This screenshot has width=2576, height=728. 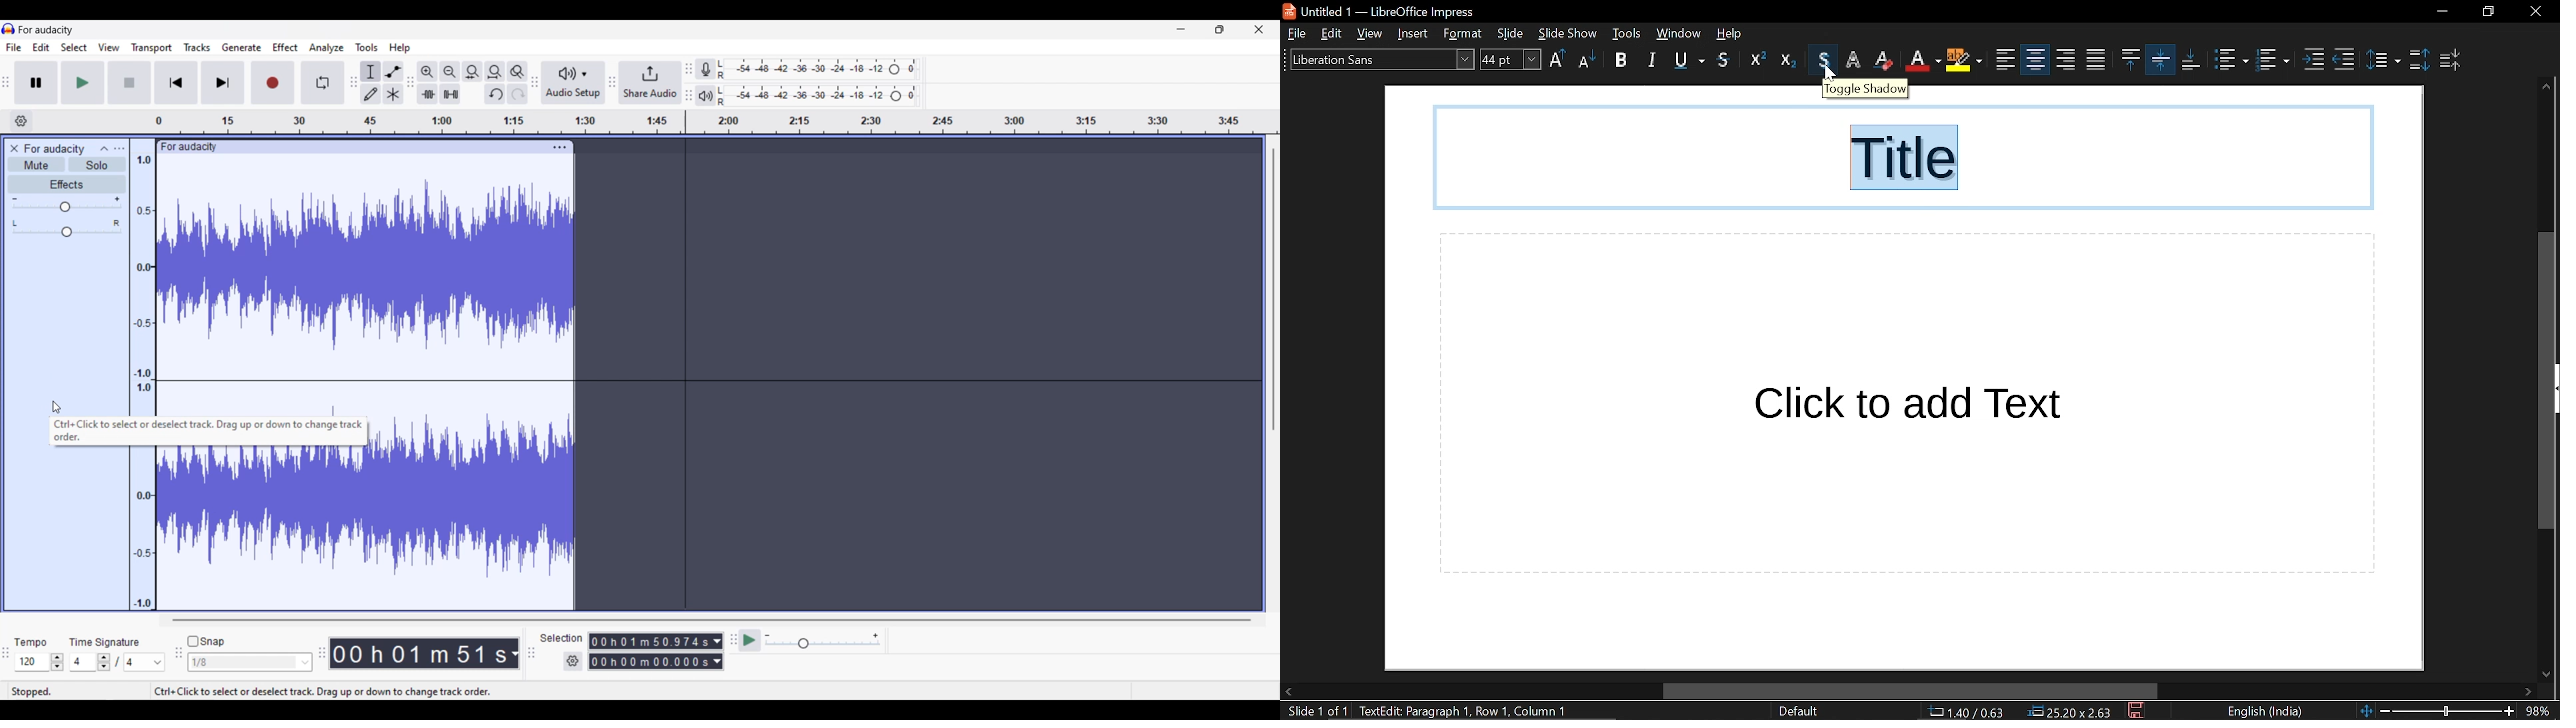 I want to click on align right, so click(x=2034, y=59).